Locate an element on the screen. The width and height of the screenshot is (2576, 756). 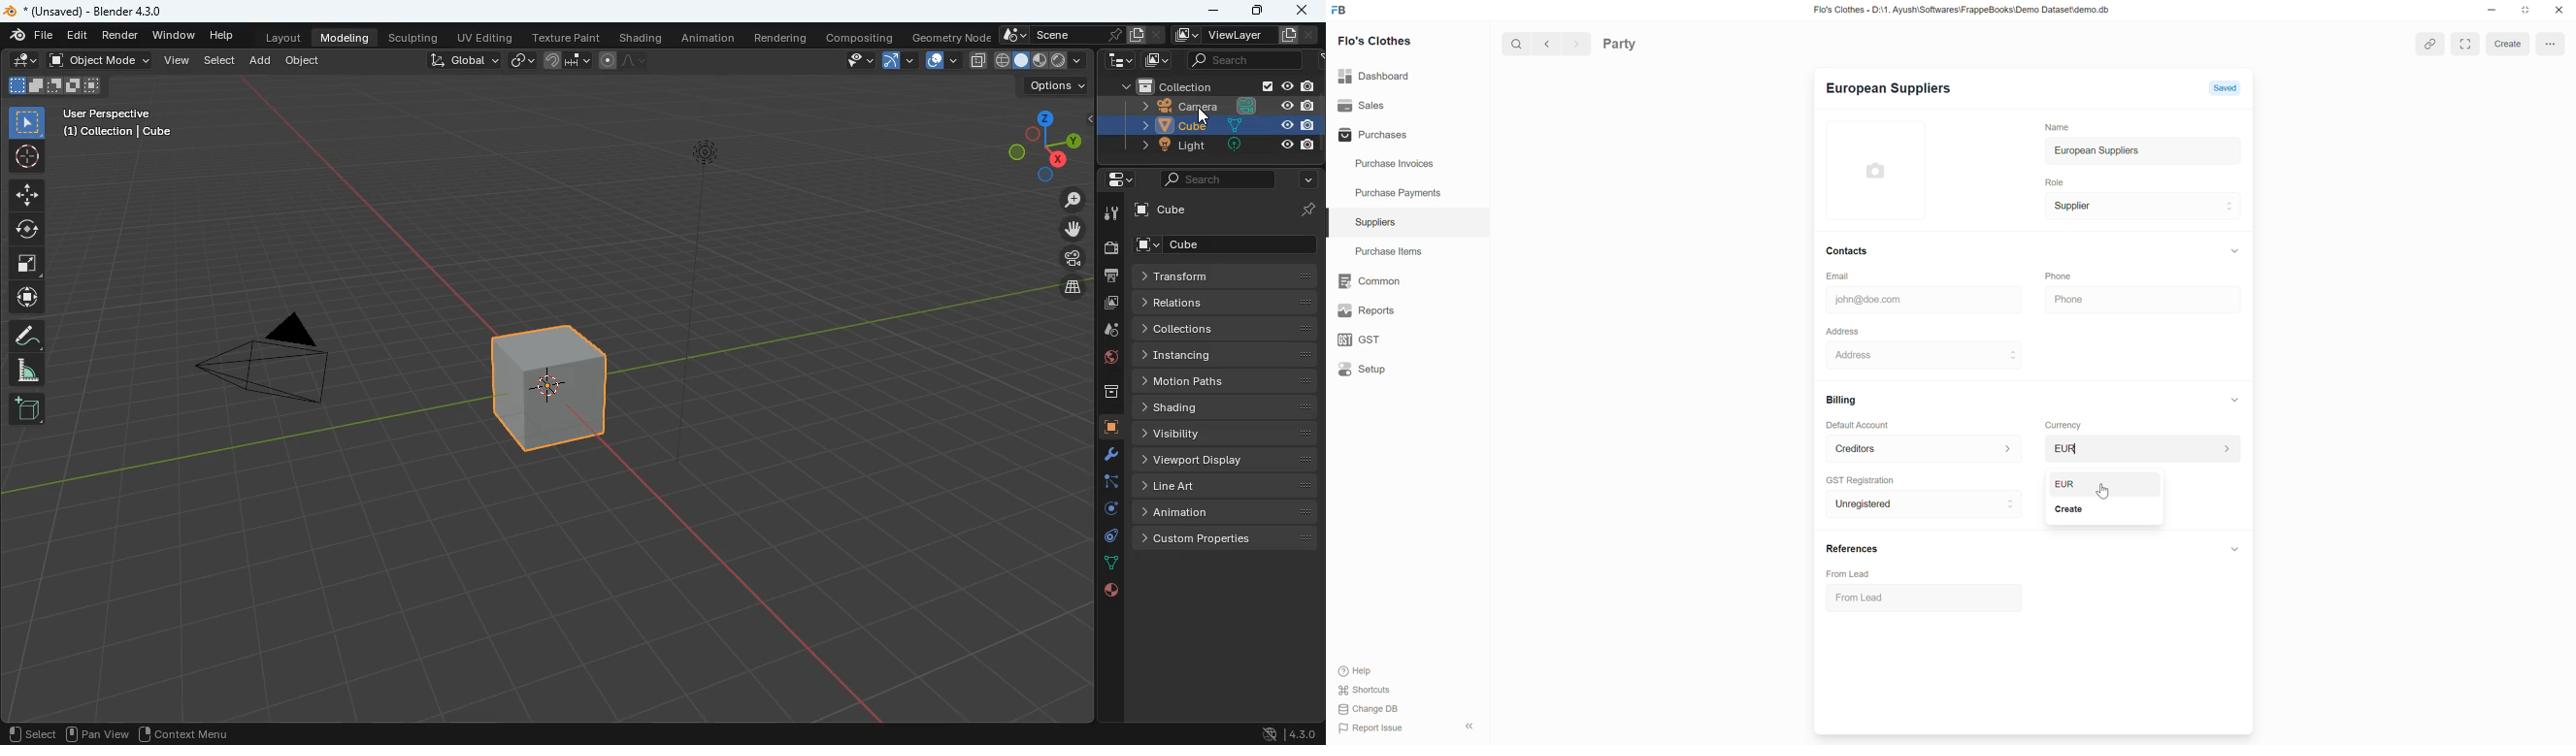
purchases is located at coordinates (1370, 136).